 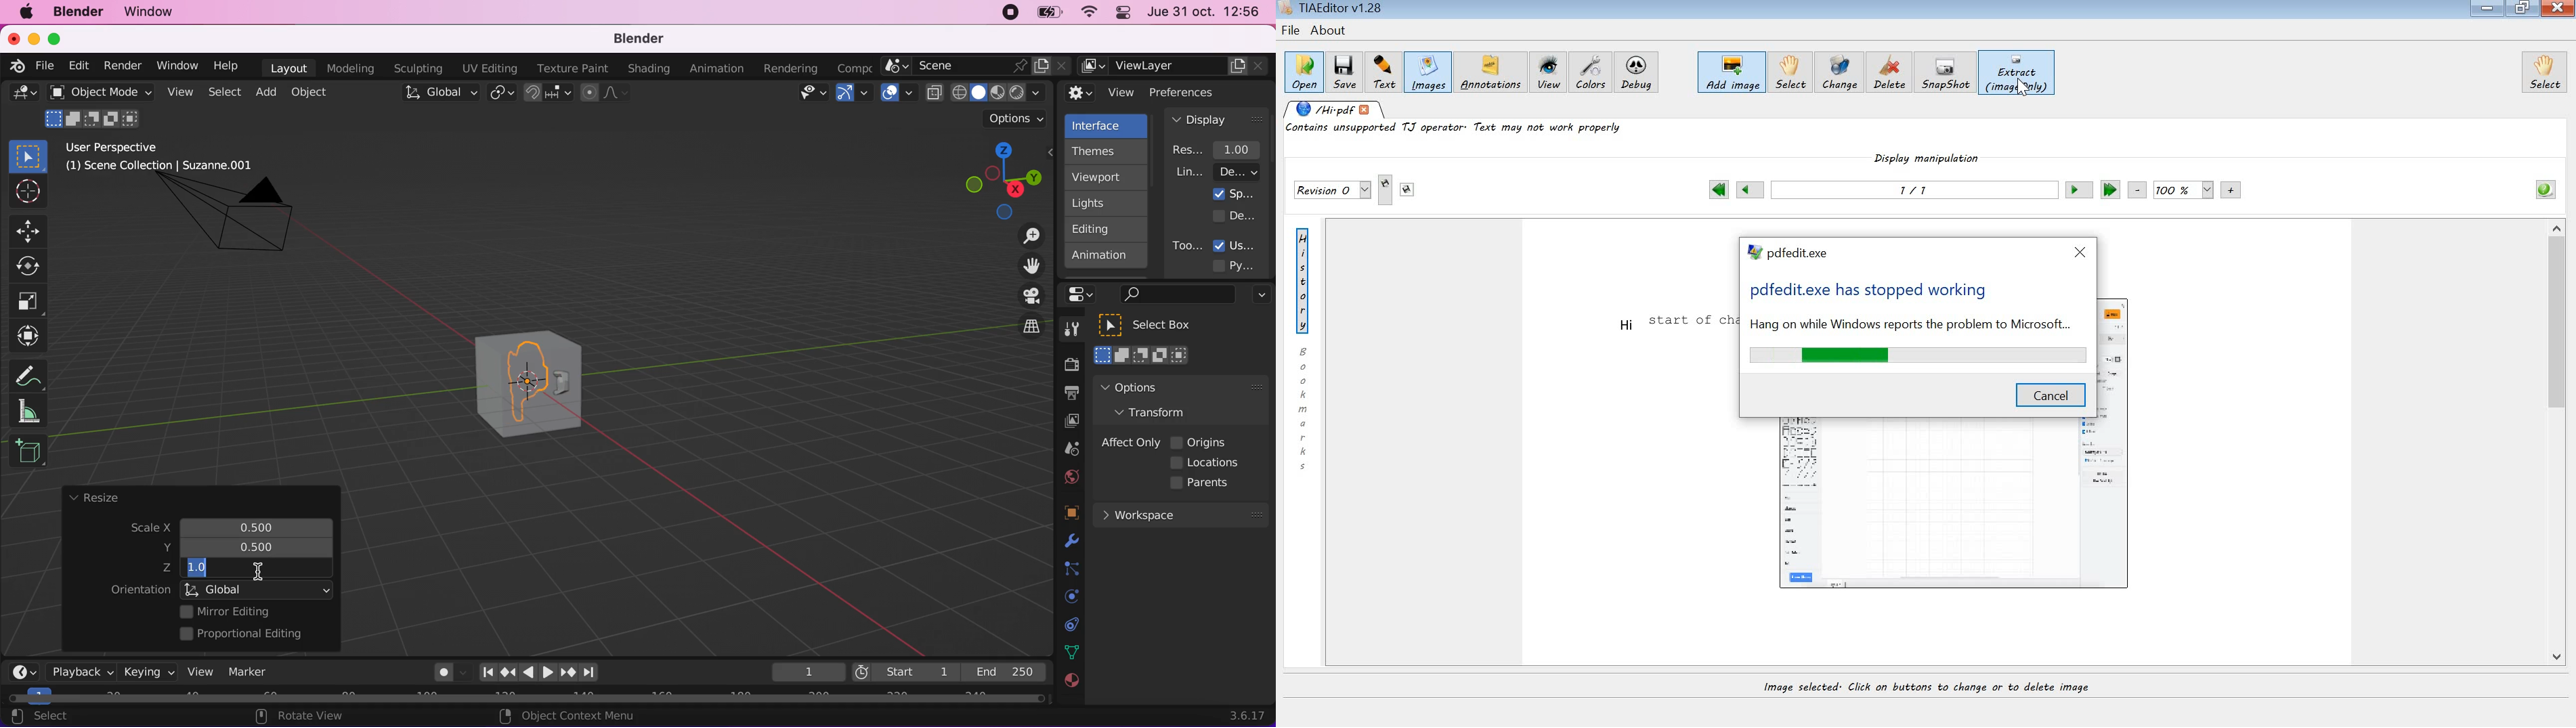 I want to click on lights, so click(x=1108, y=203).